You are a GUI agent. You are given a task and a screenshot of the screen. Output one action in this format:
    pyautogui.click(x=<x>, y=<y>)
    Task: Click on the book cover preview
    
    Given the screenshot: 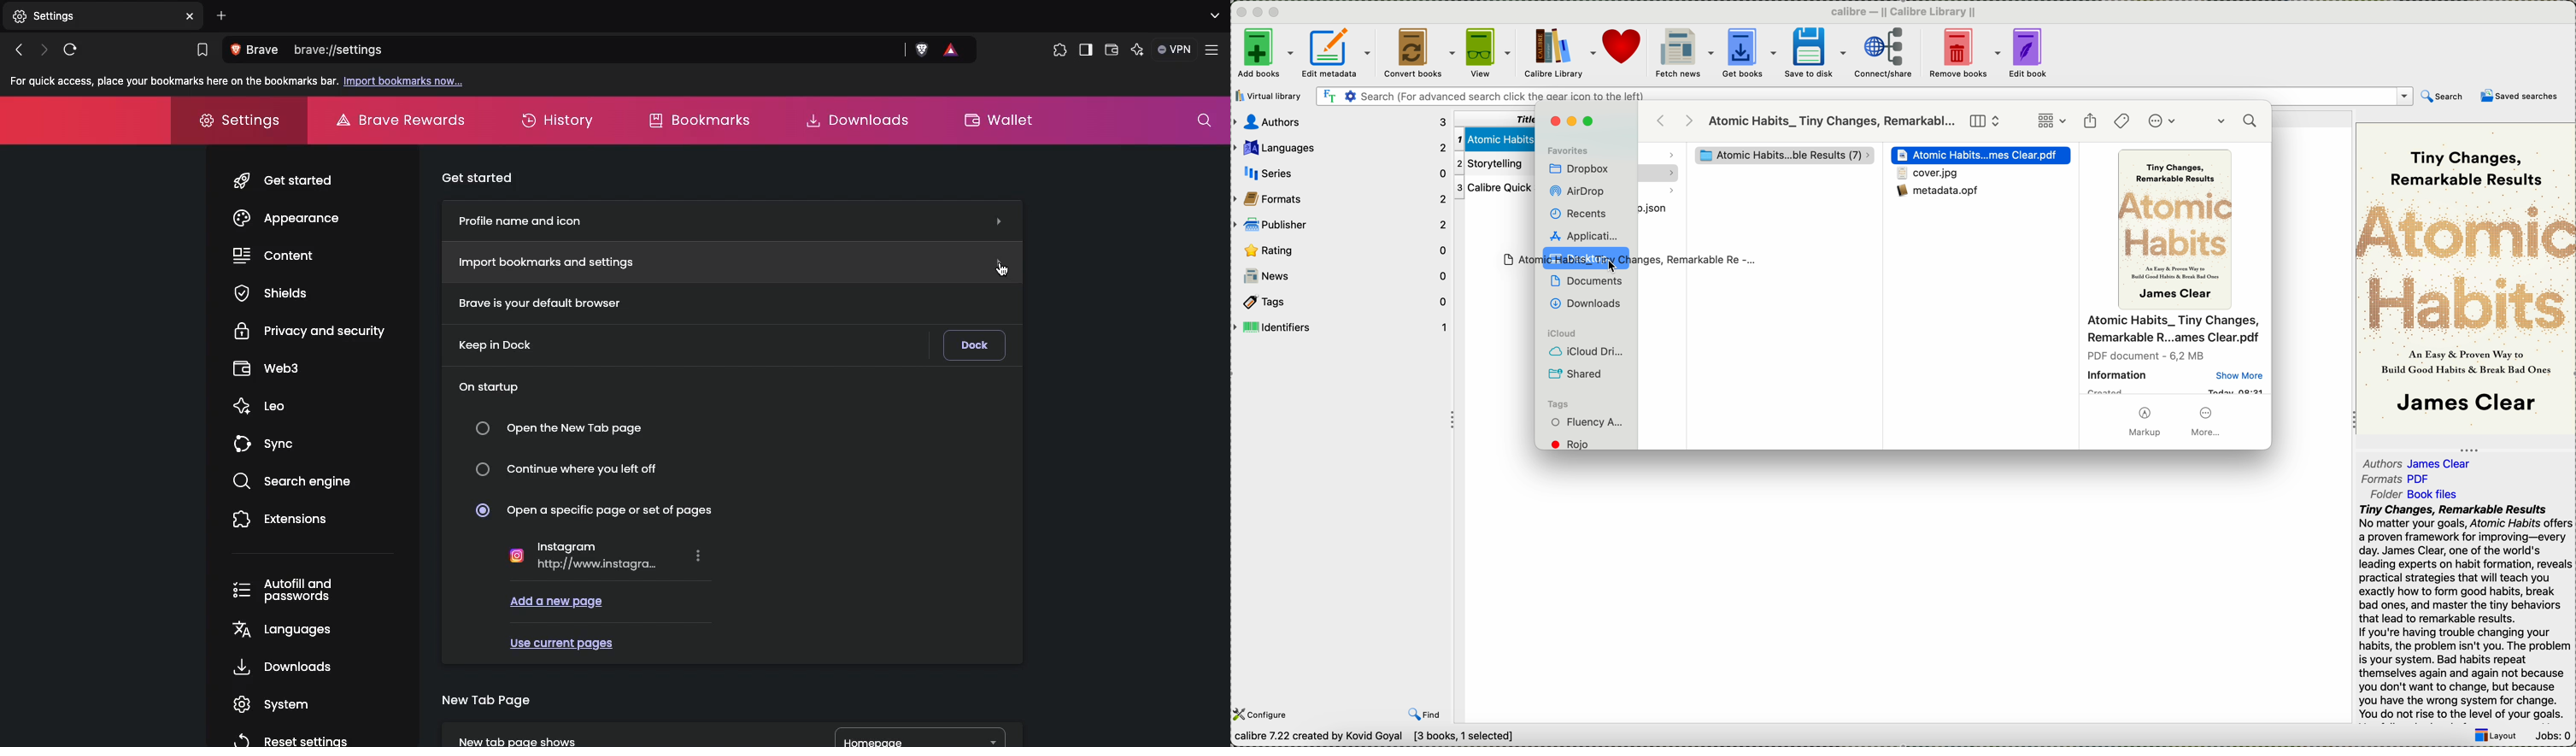 What is the action you would take?
    pyautogui.click(x=2466, y=277)
    